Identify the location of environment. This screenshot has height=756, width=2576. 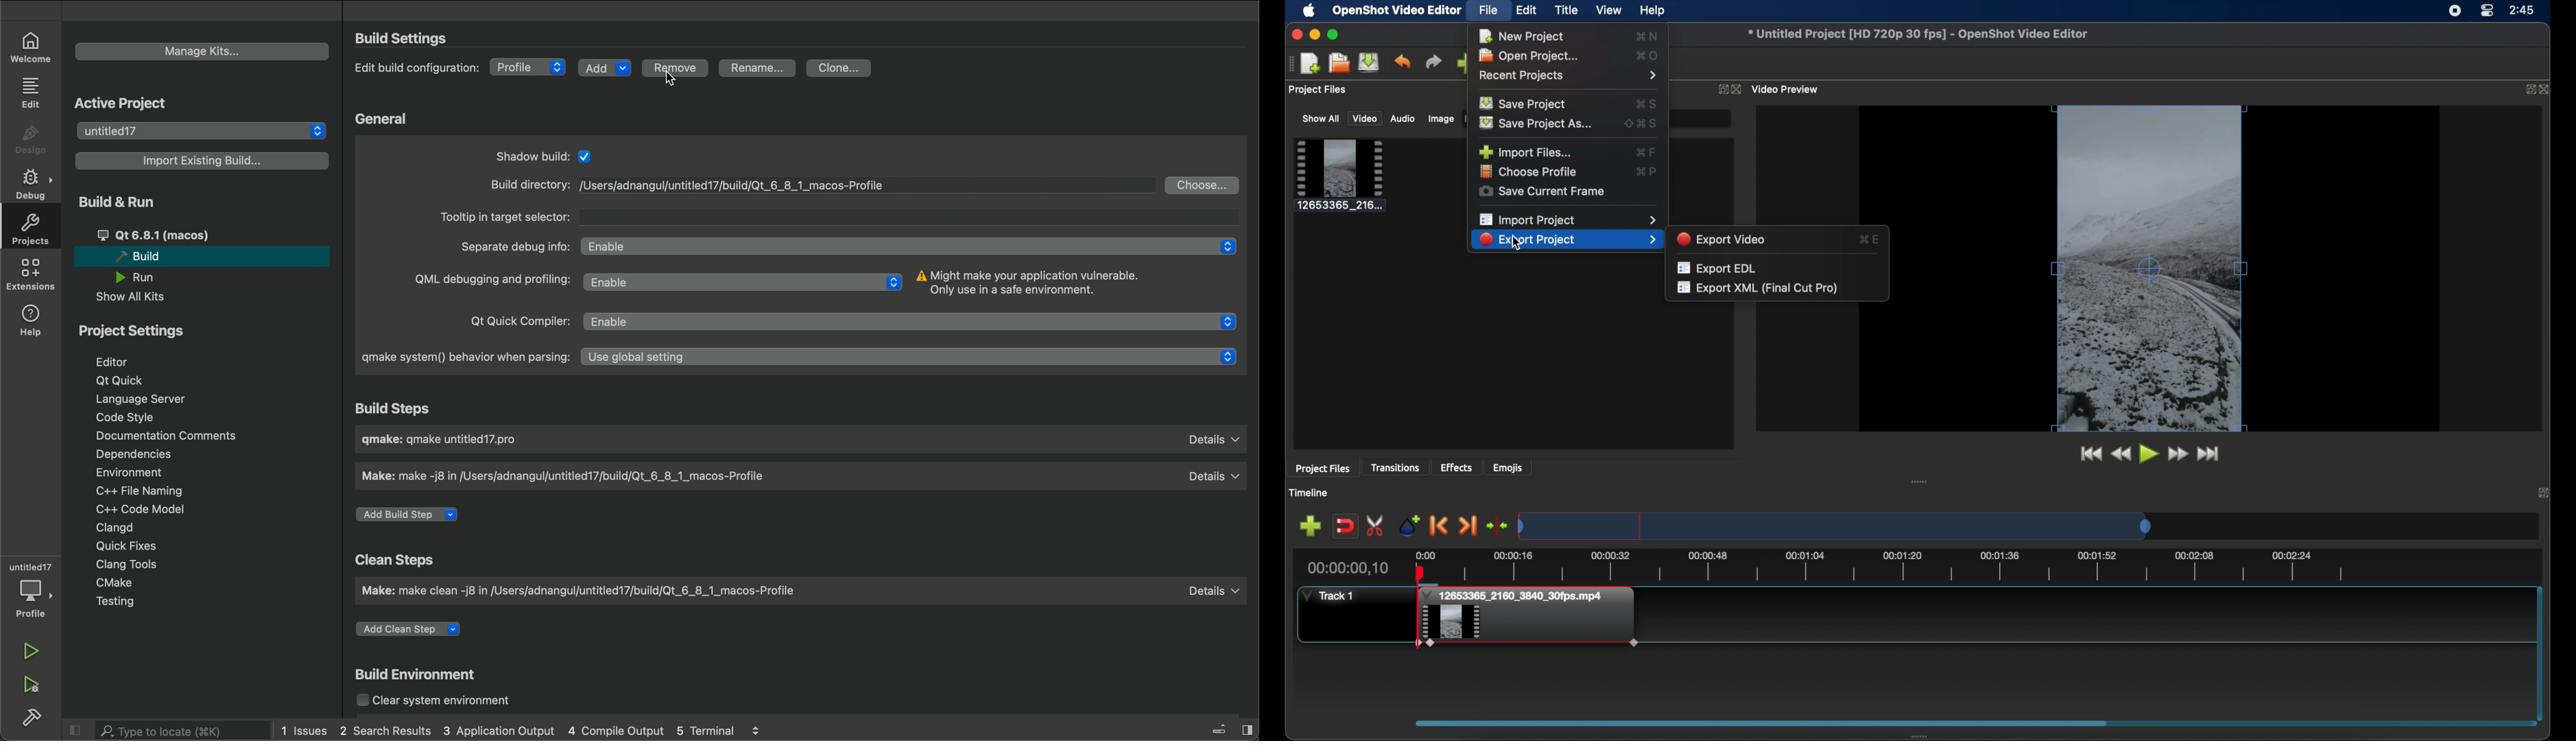
(143, 471).